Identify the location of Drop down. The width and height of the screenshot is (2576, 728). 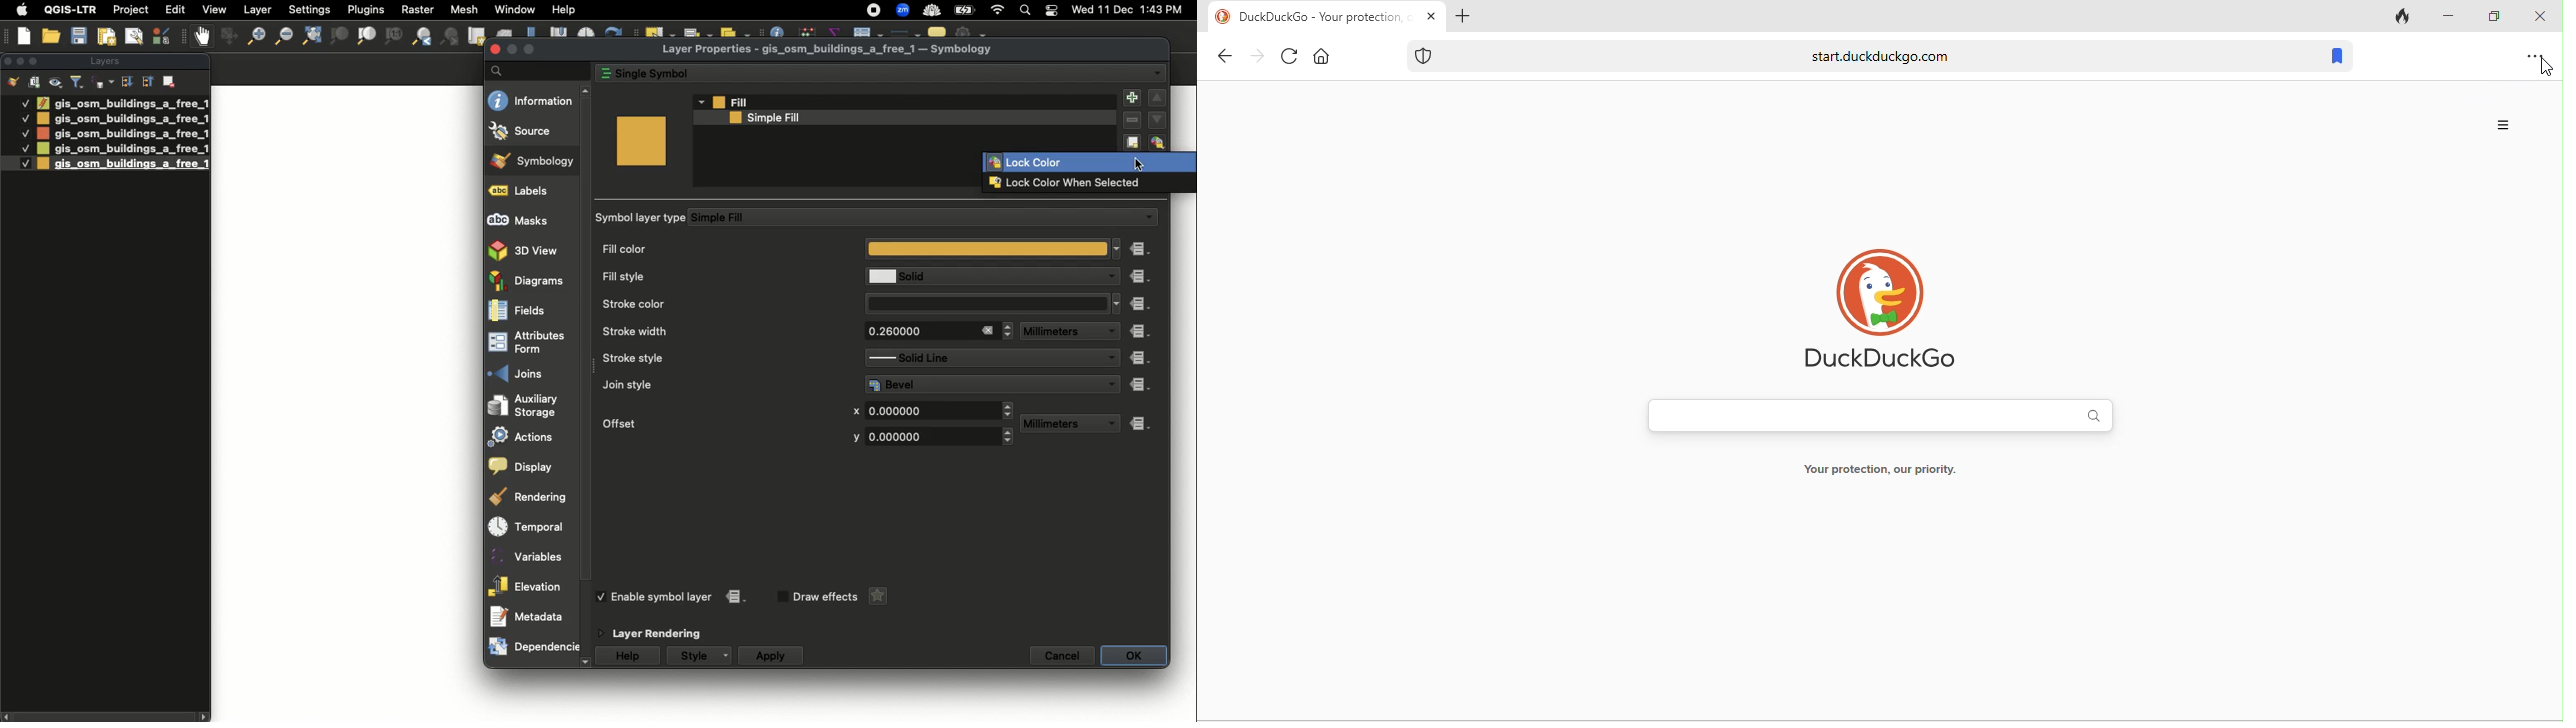
(700, 101).